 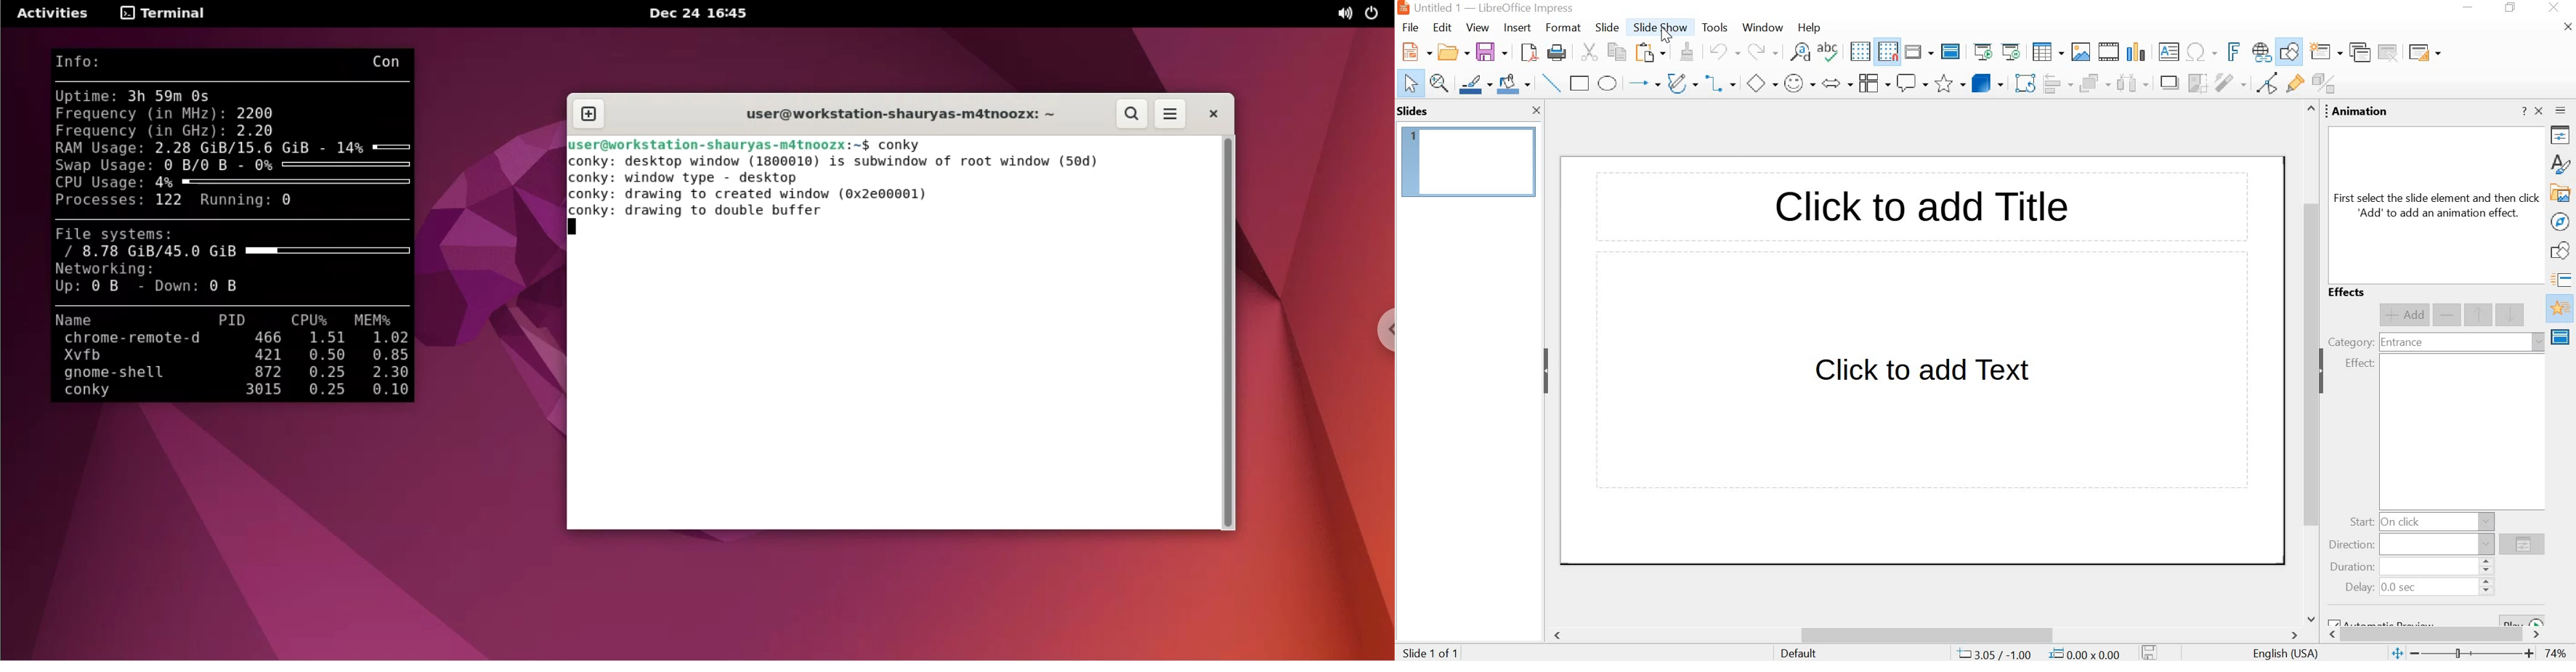 What do you see at coordinates (1658, 28) in the screenshot?
I see `slide show menu` at bounding box center [1658, 28].